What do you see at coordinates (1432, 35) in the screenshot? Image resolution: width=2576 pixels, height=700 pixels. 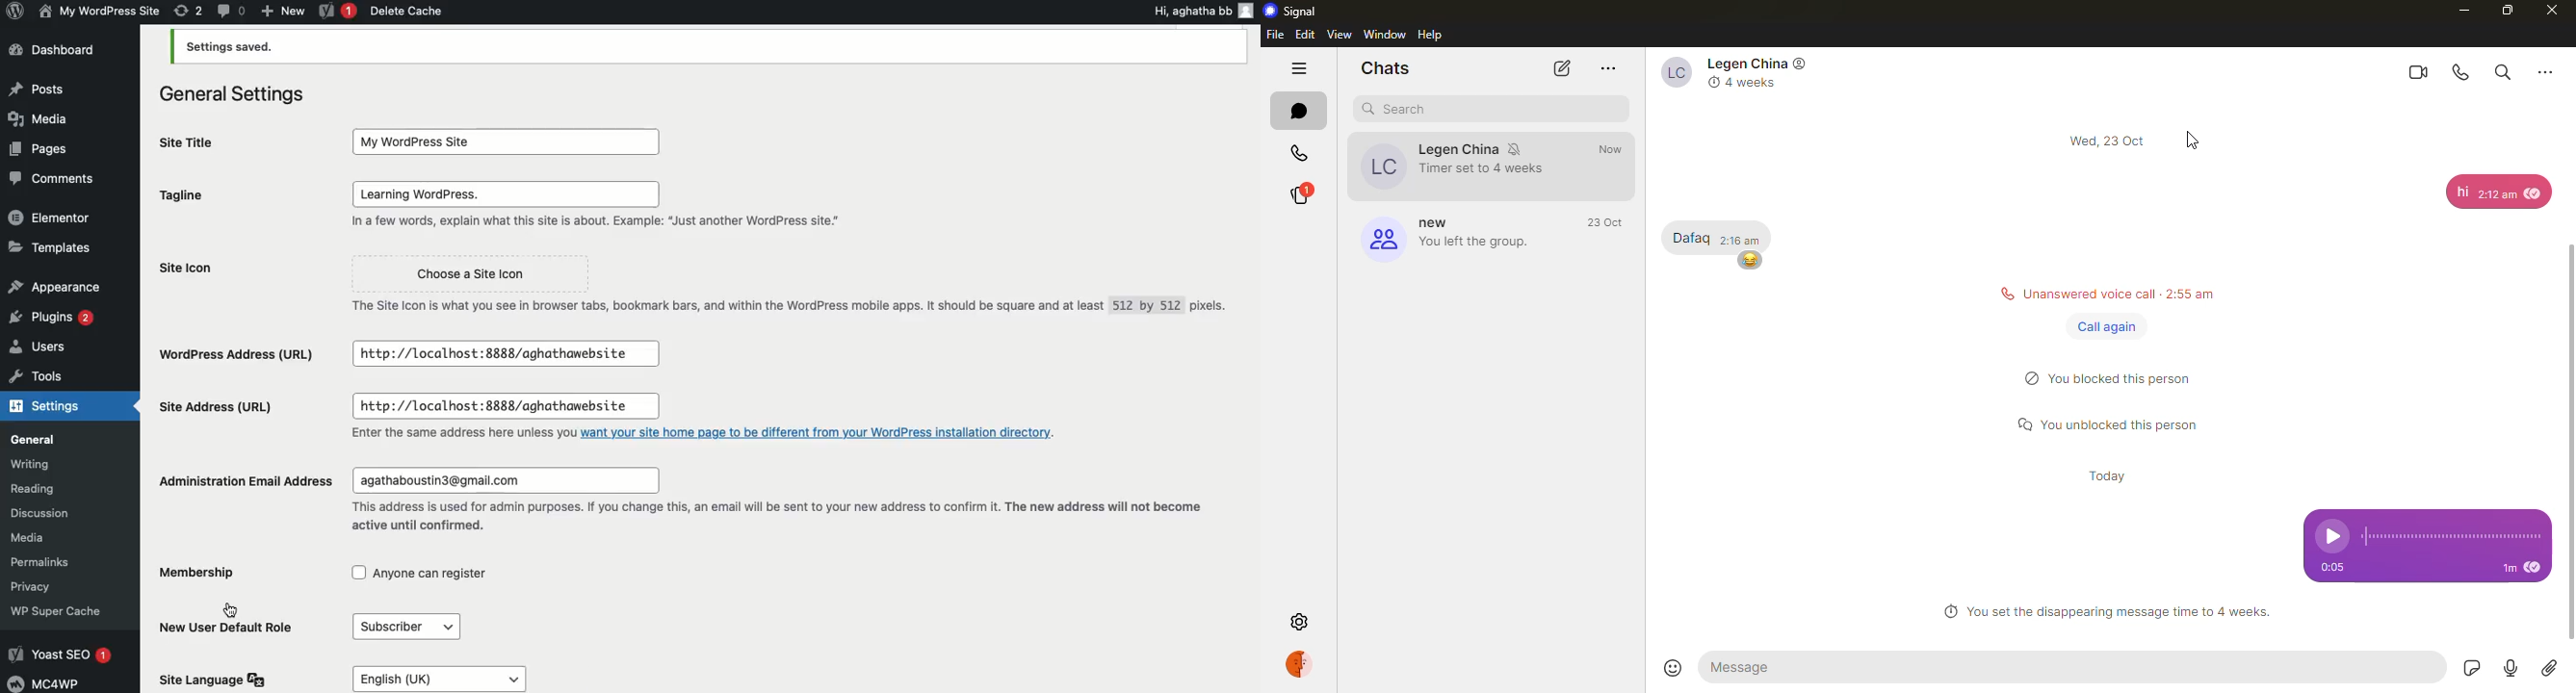 I see `help` at bounding box center [1432, 35].